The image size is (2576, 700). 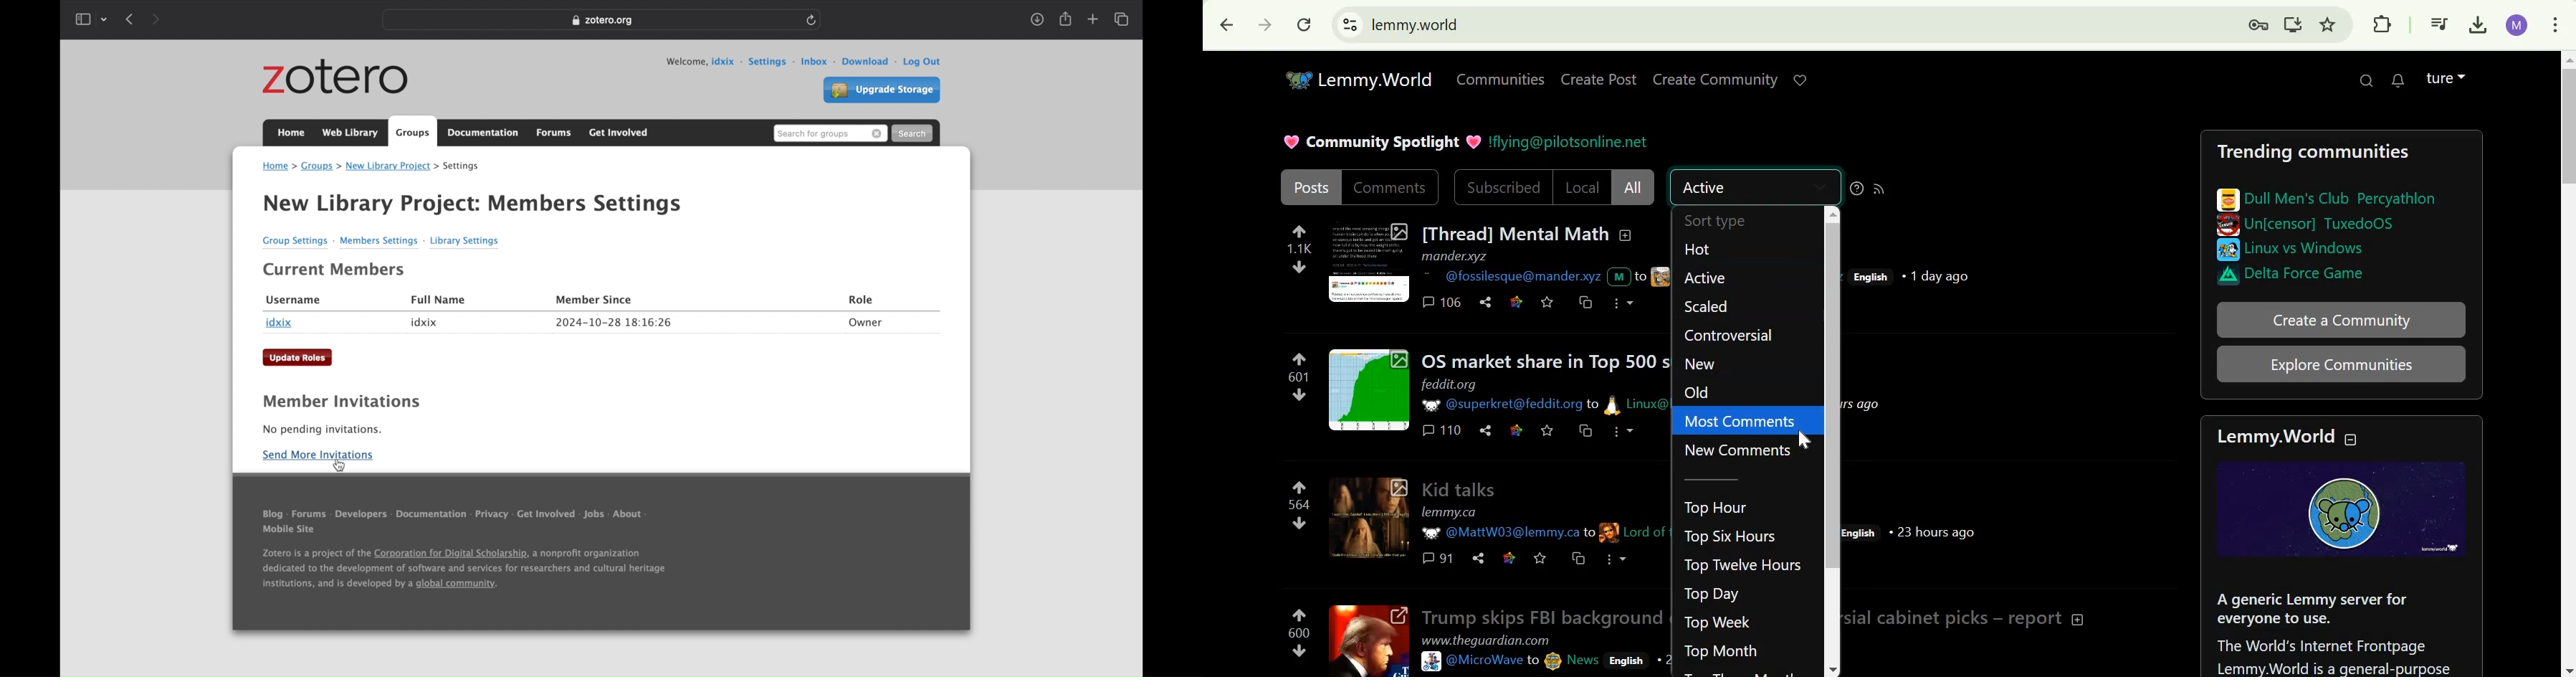 I want to click on idxix, so click(x=424, y=322).